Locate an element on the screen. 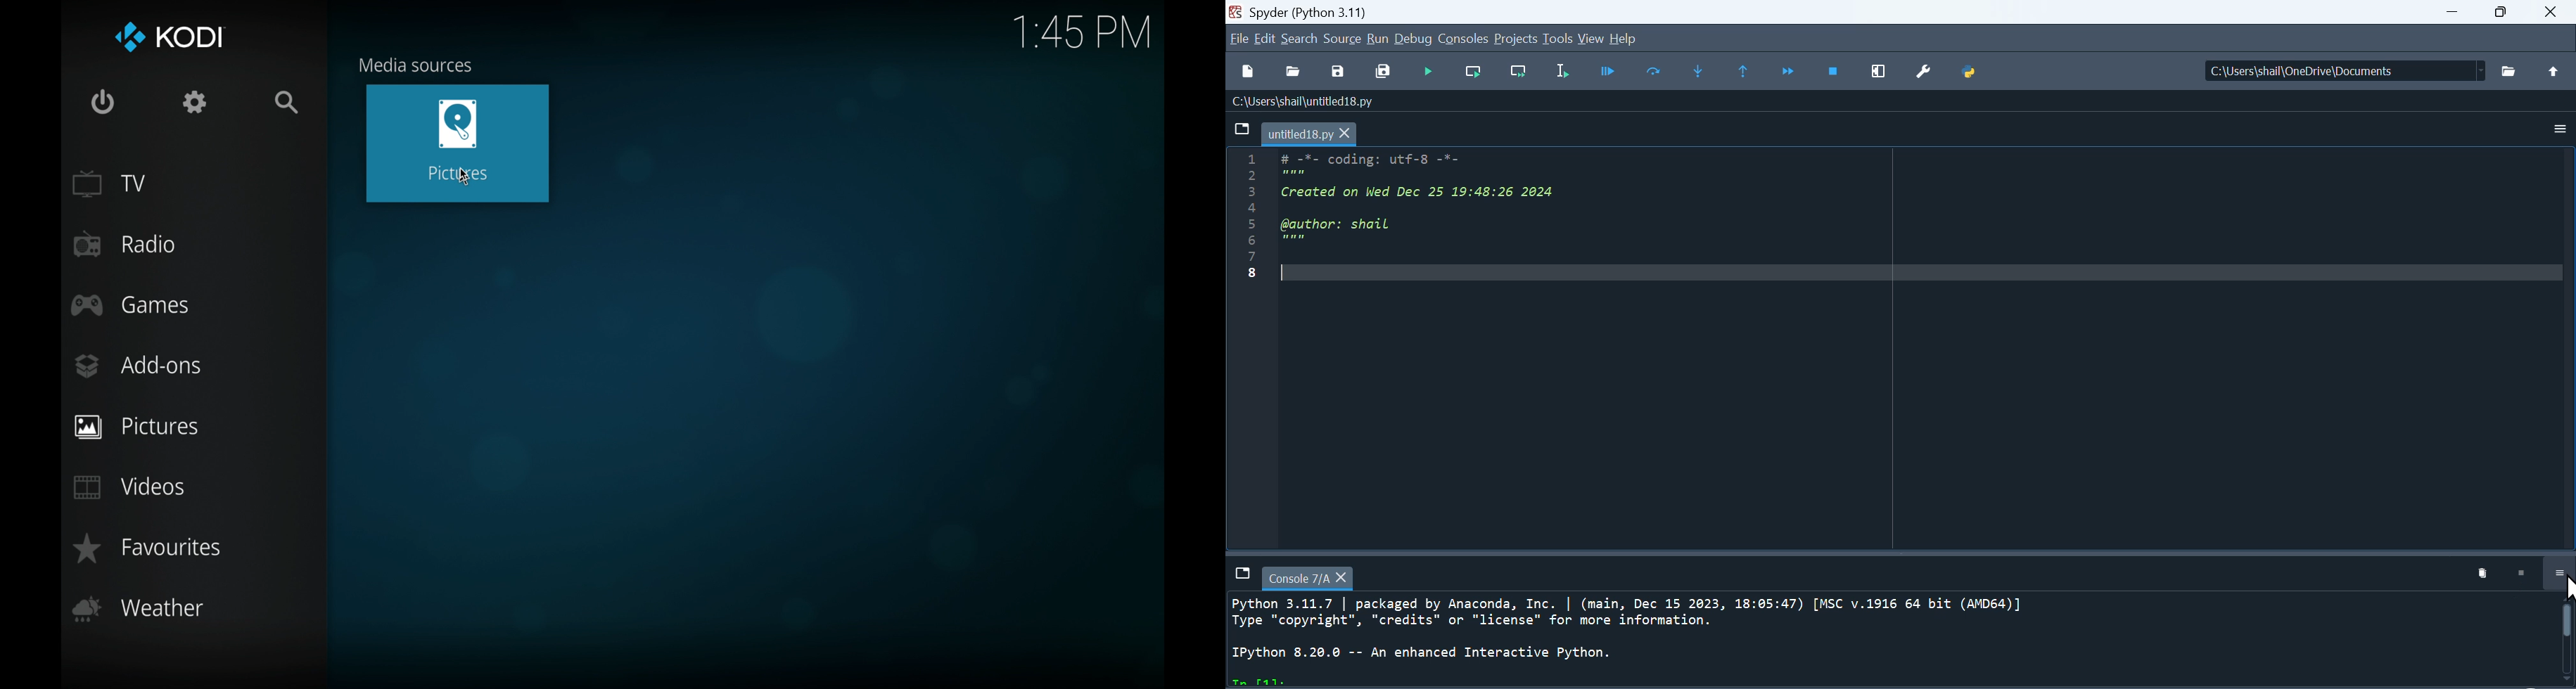  spyder logo is located at coordinates (1237, 12).